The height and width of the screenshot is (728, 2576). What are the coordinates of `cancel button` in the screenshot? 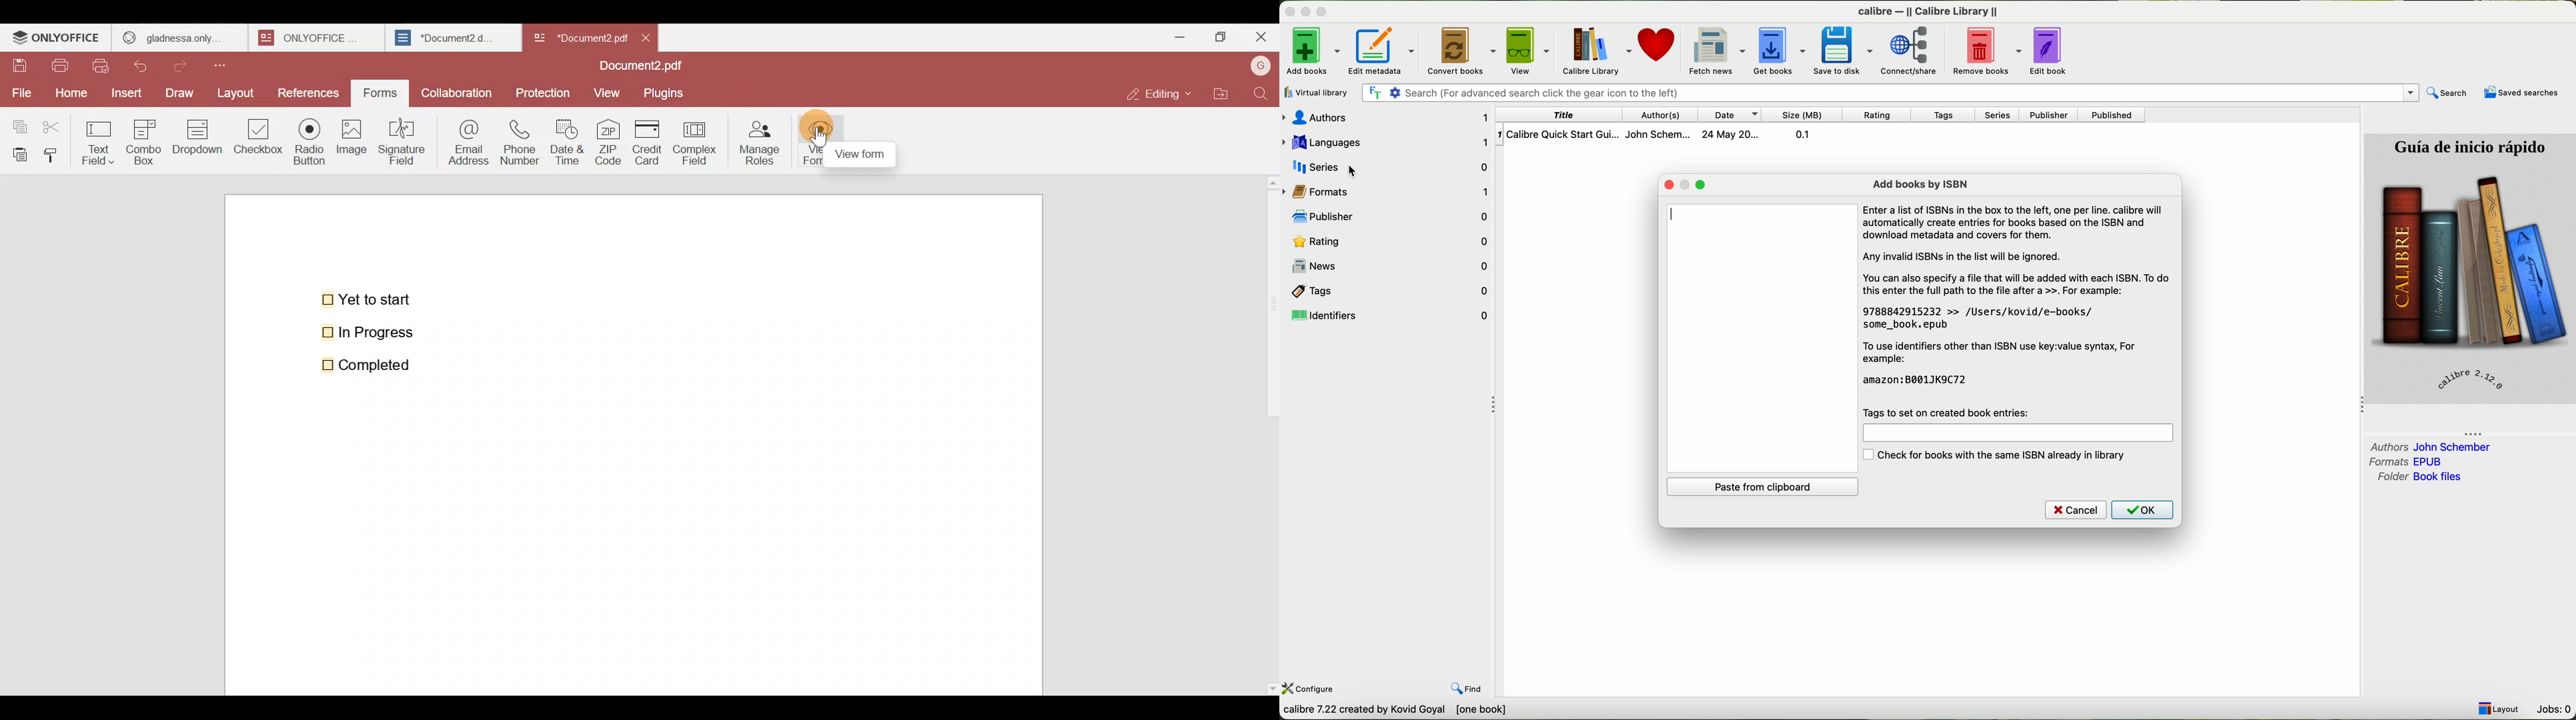 It's located at (2072, 509).